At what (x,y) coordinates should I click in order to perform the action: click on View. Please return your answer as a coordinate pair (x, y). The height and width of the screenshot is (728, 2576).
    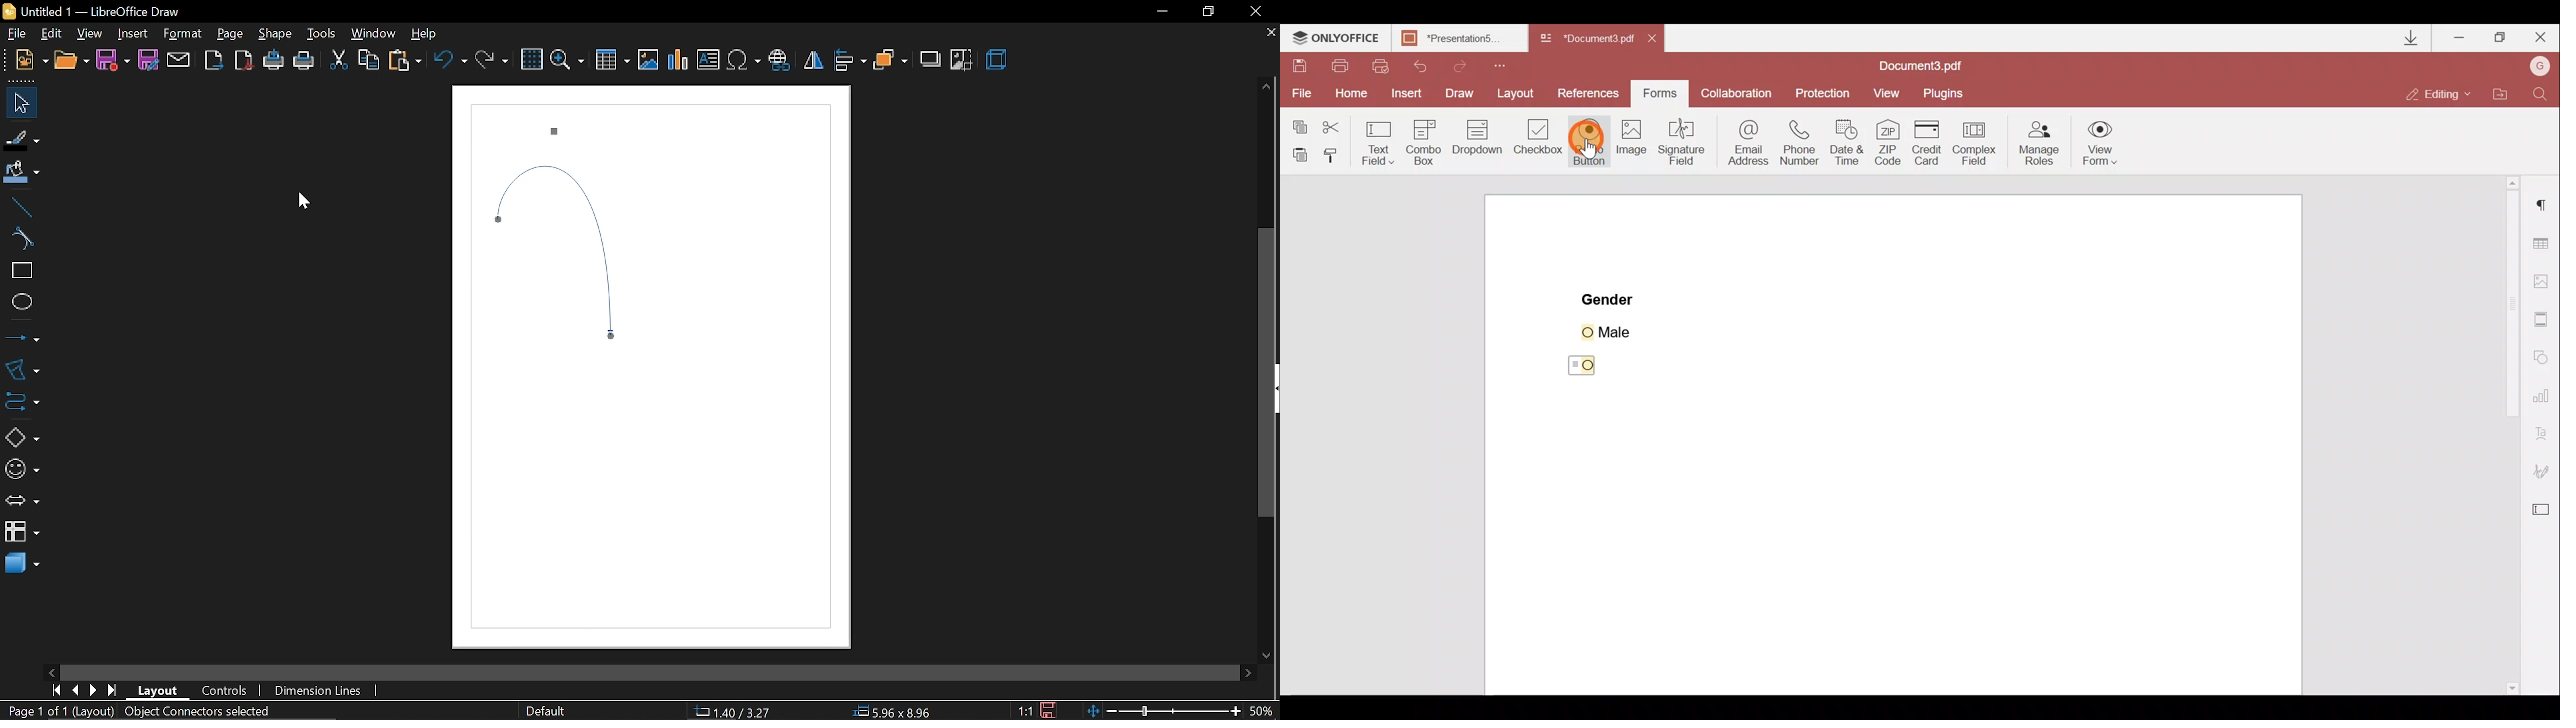
    Looking at the image, I should click on (1893, 91).